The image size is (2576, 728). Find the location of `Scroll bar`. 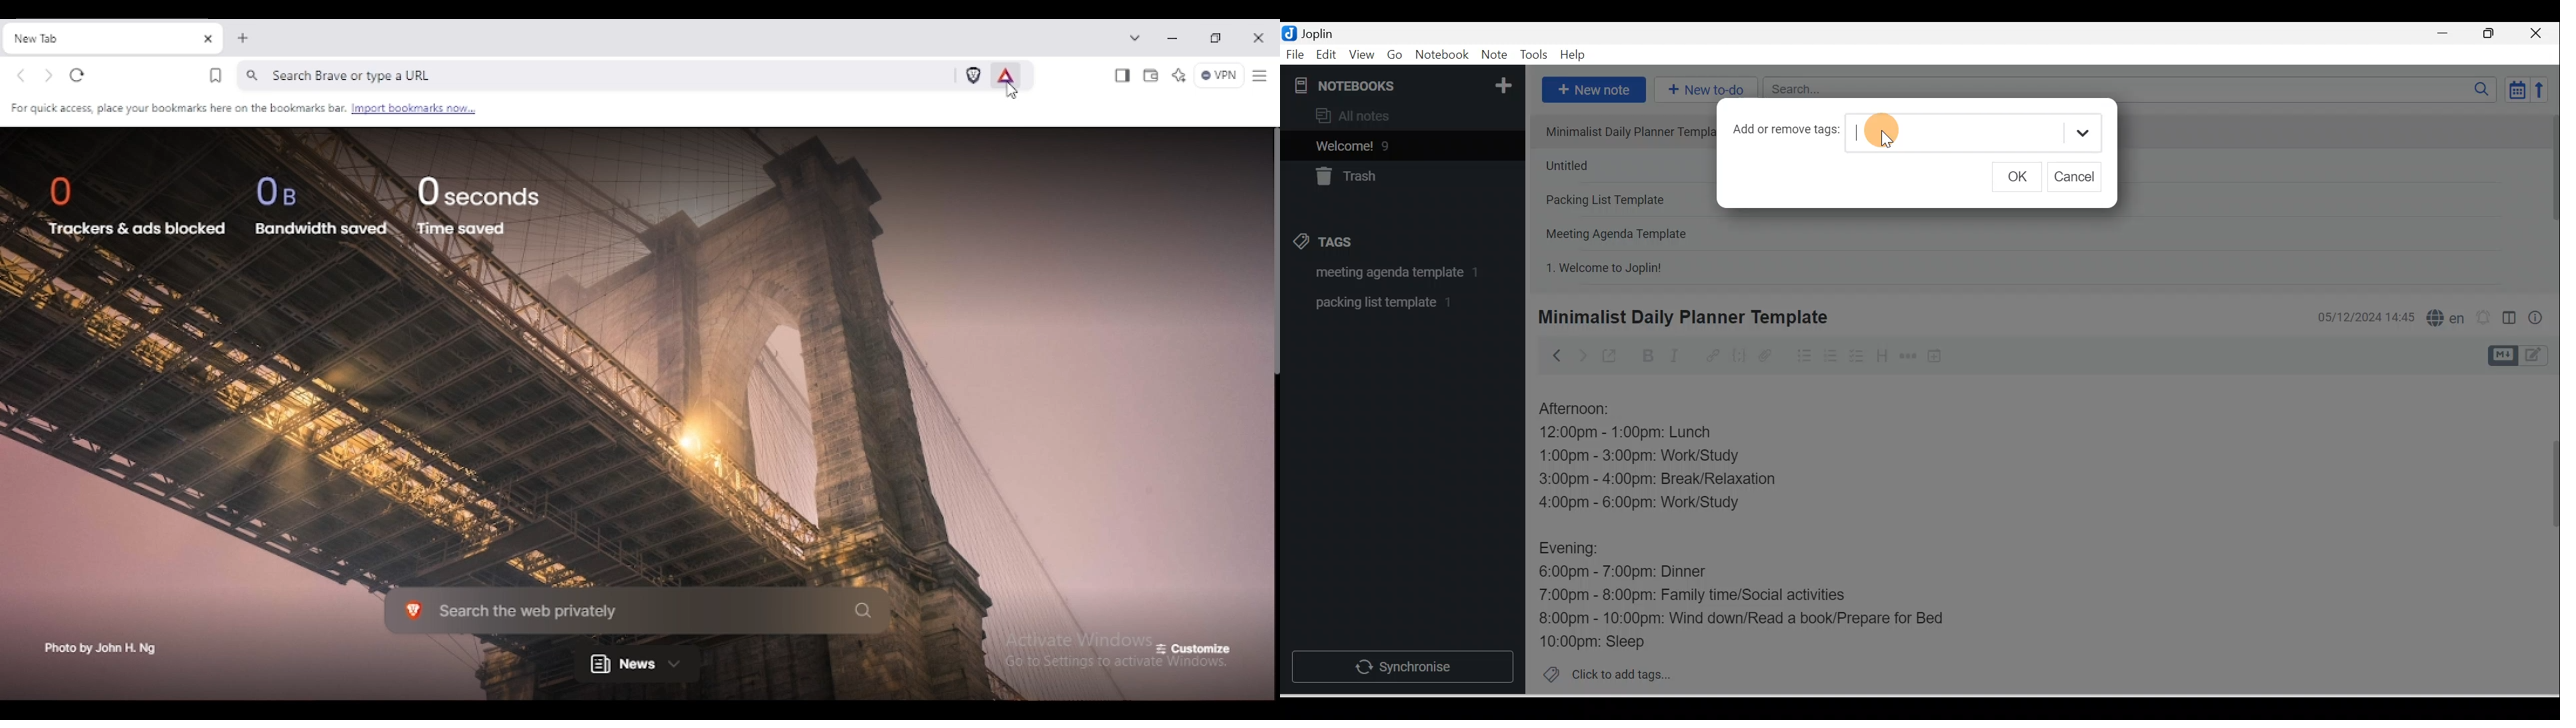

Scroll bar is located at coordinates (2549, 197).